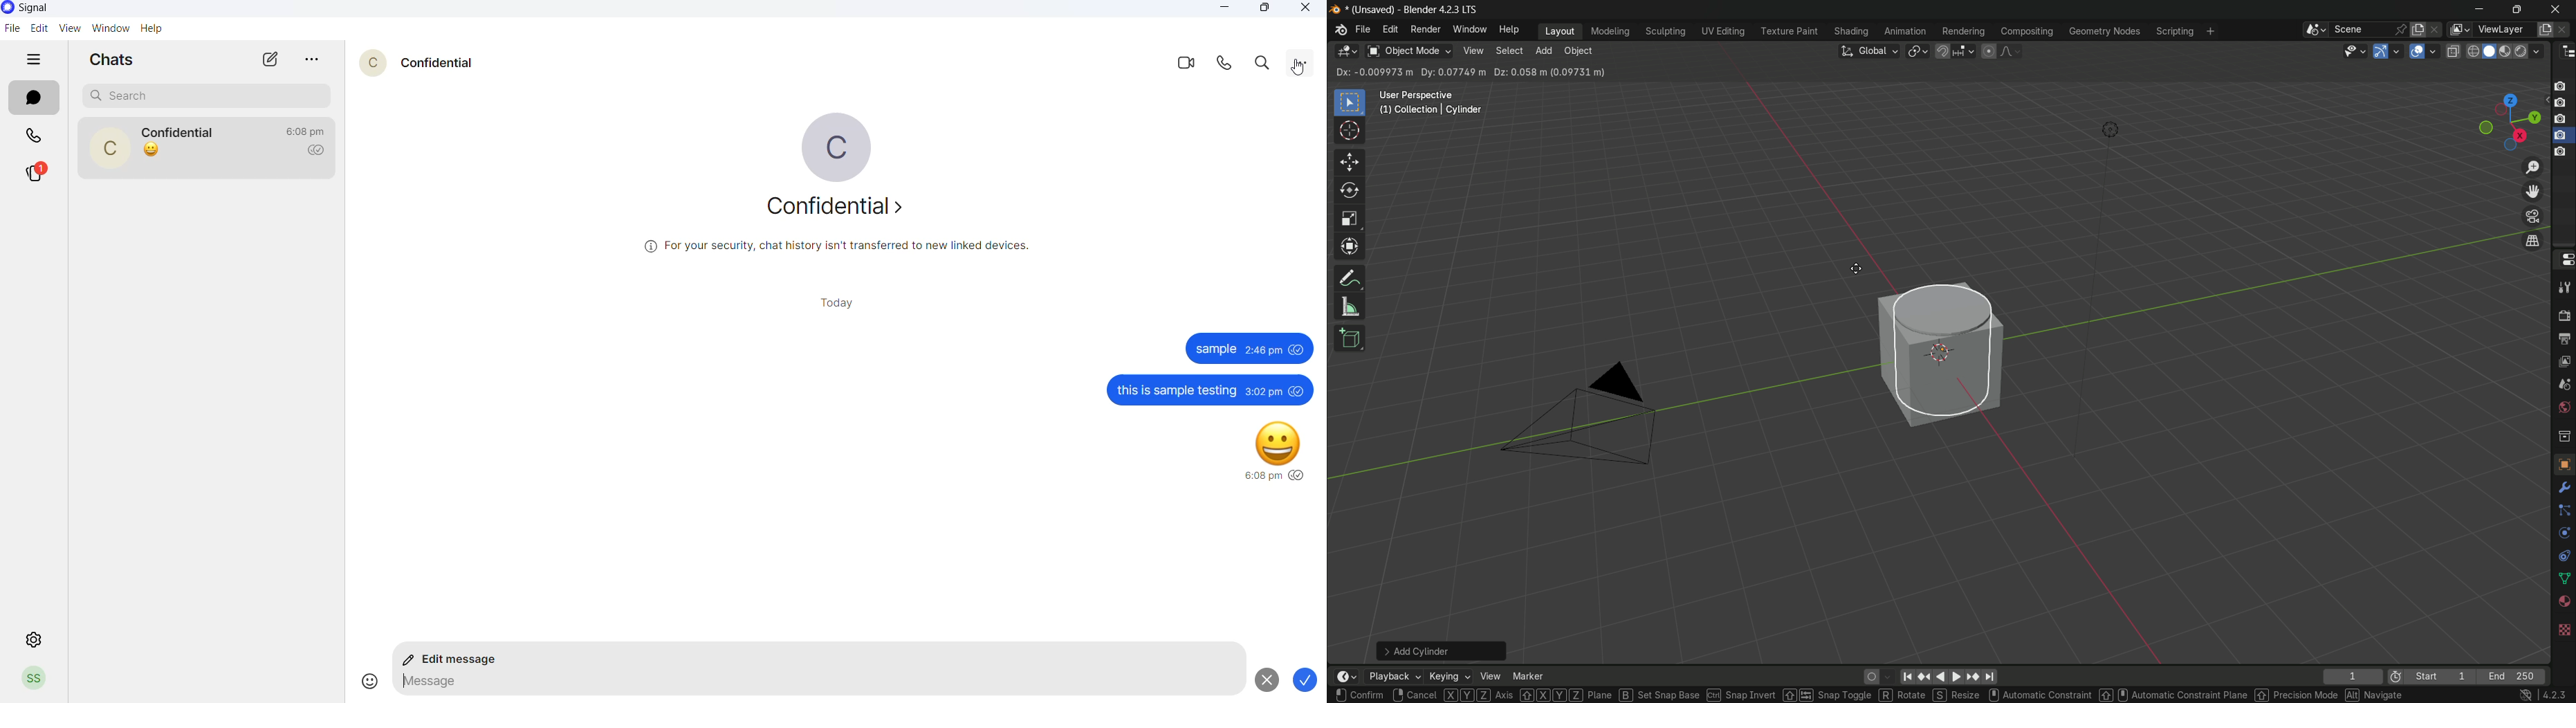 The width and height of the screenshot is (2576, 728). What do you see at coordinates (270, 59) in the screenshot?
I see `new chat` at bounding box center [270, 59].